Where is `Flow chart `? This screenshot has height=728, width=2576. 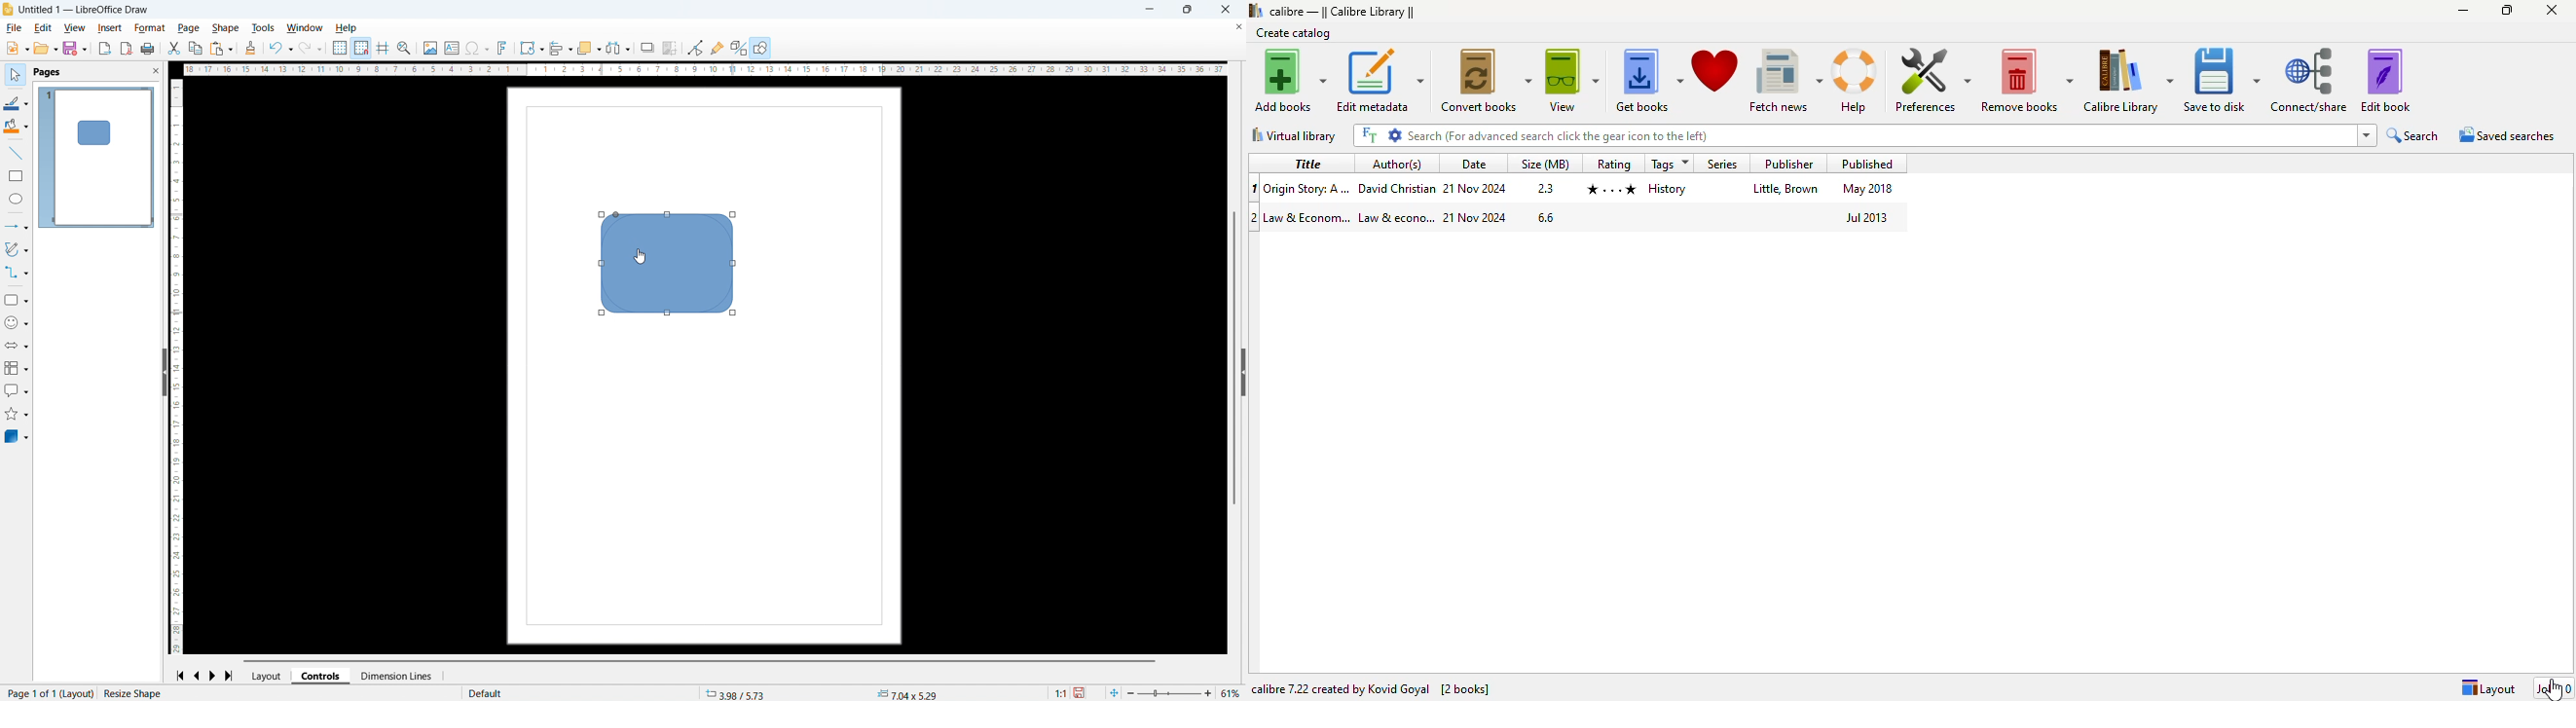 Flow chart  is located at coordinates (16, 369).